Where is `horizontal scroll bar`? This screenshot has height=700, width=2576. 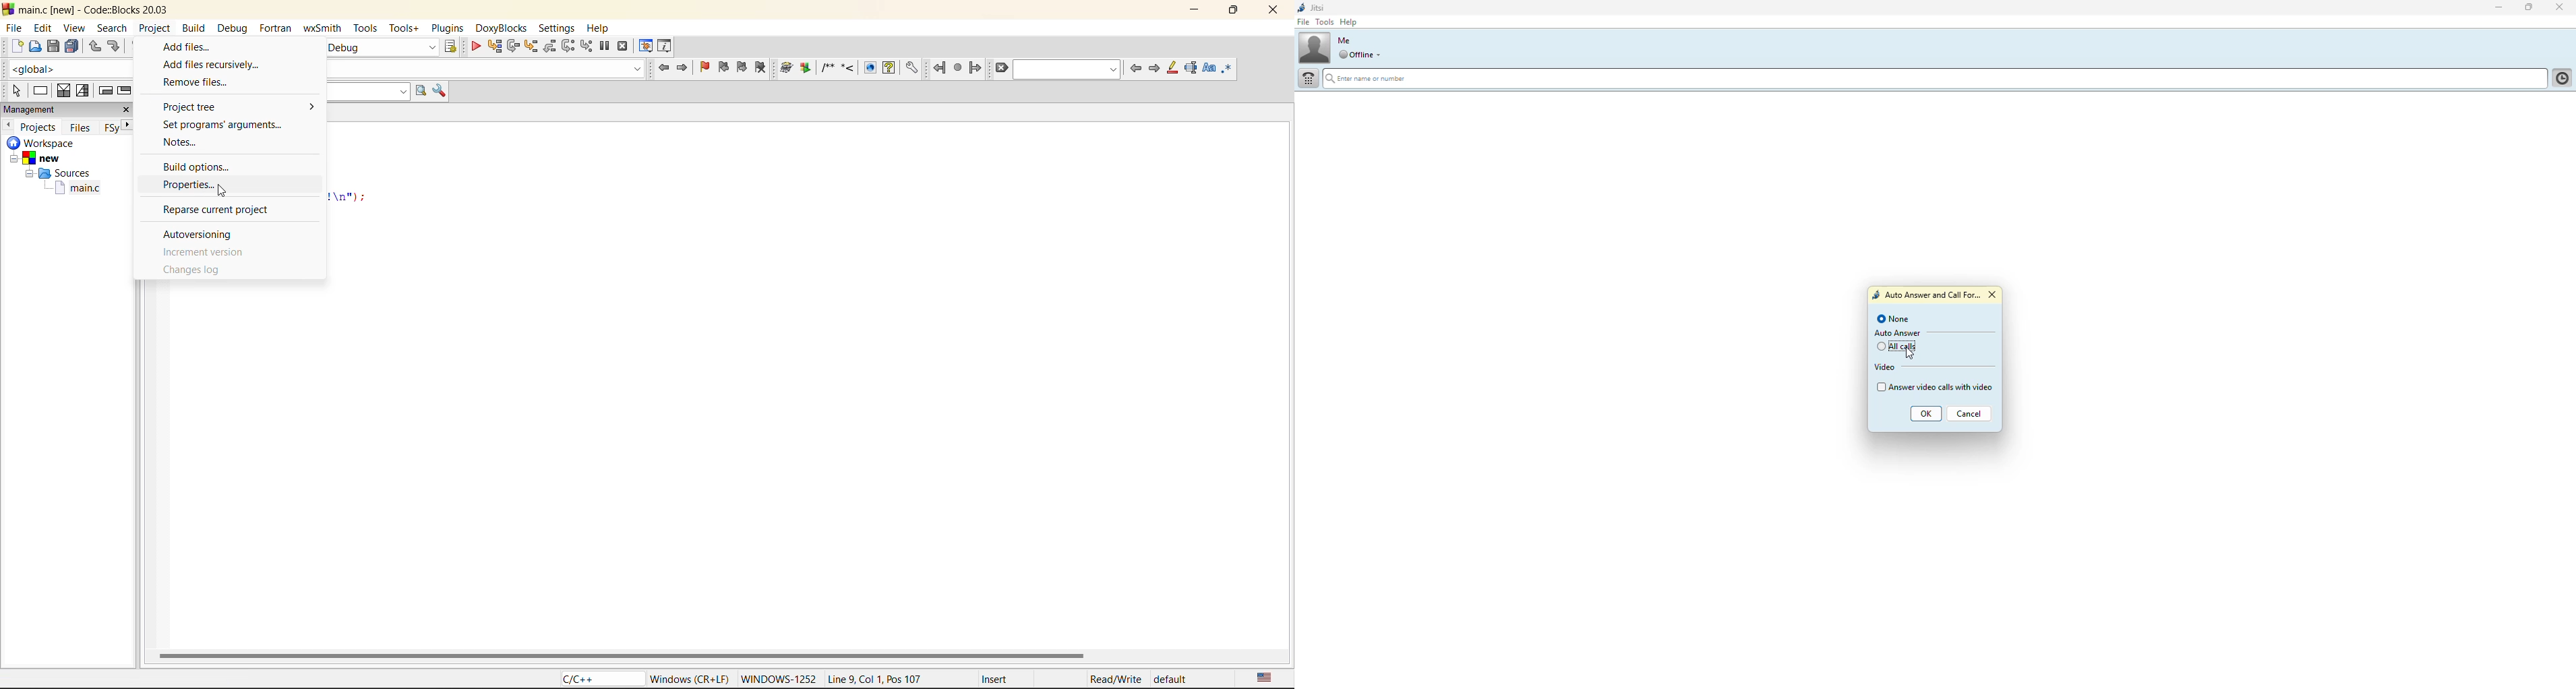
horizontal scroll bar is located at coordinates (622, 655).